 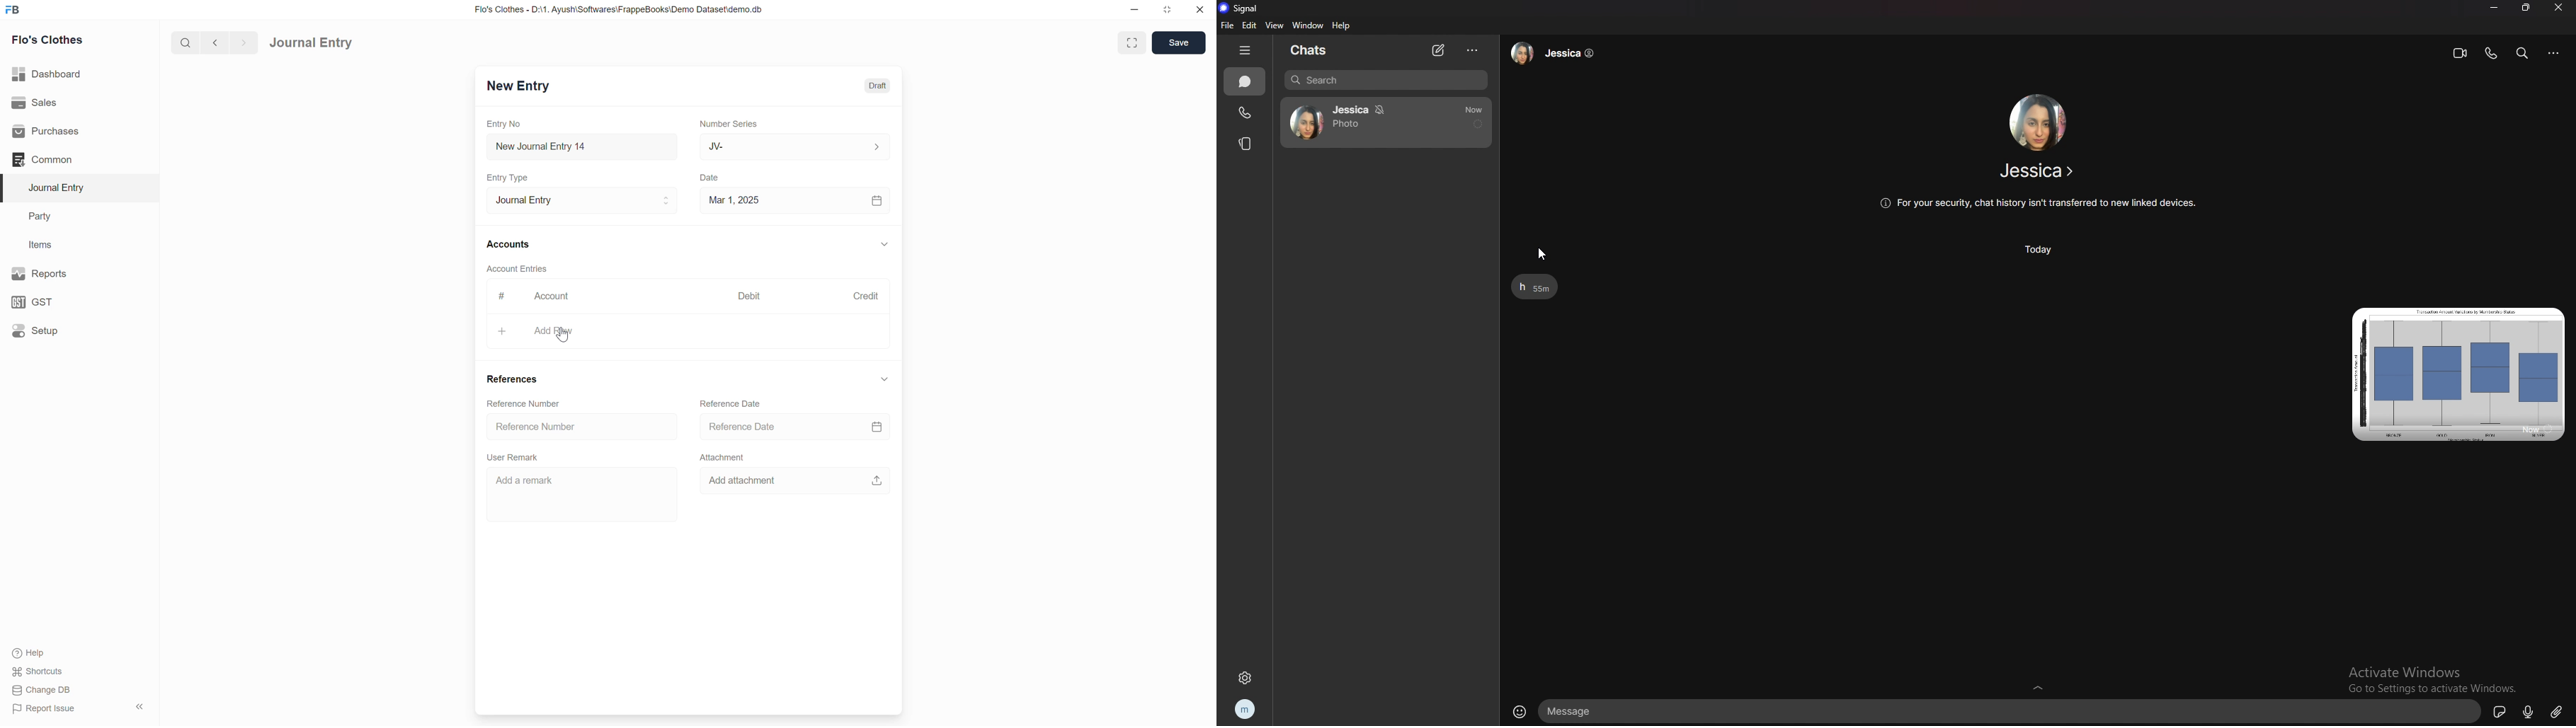 What do you see at coordinates (866, 296) in the screenshot?
I see `Credit` at bounding box center [866, 296].